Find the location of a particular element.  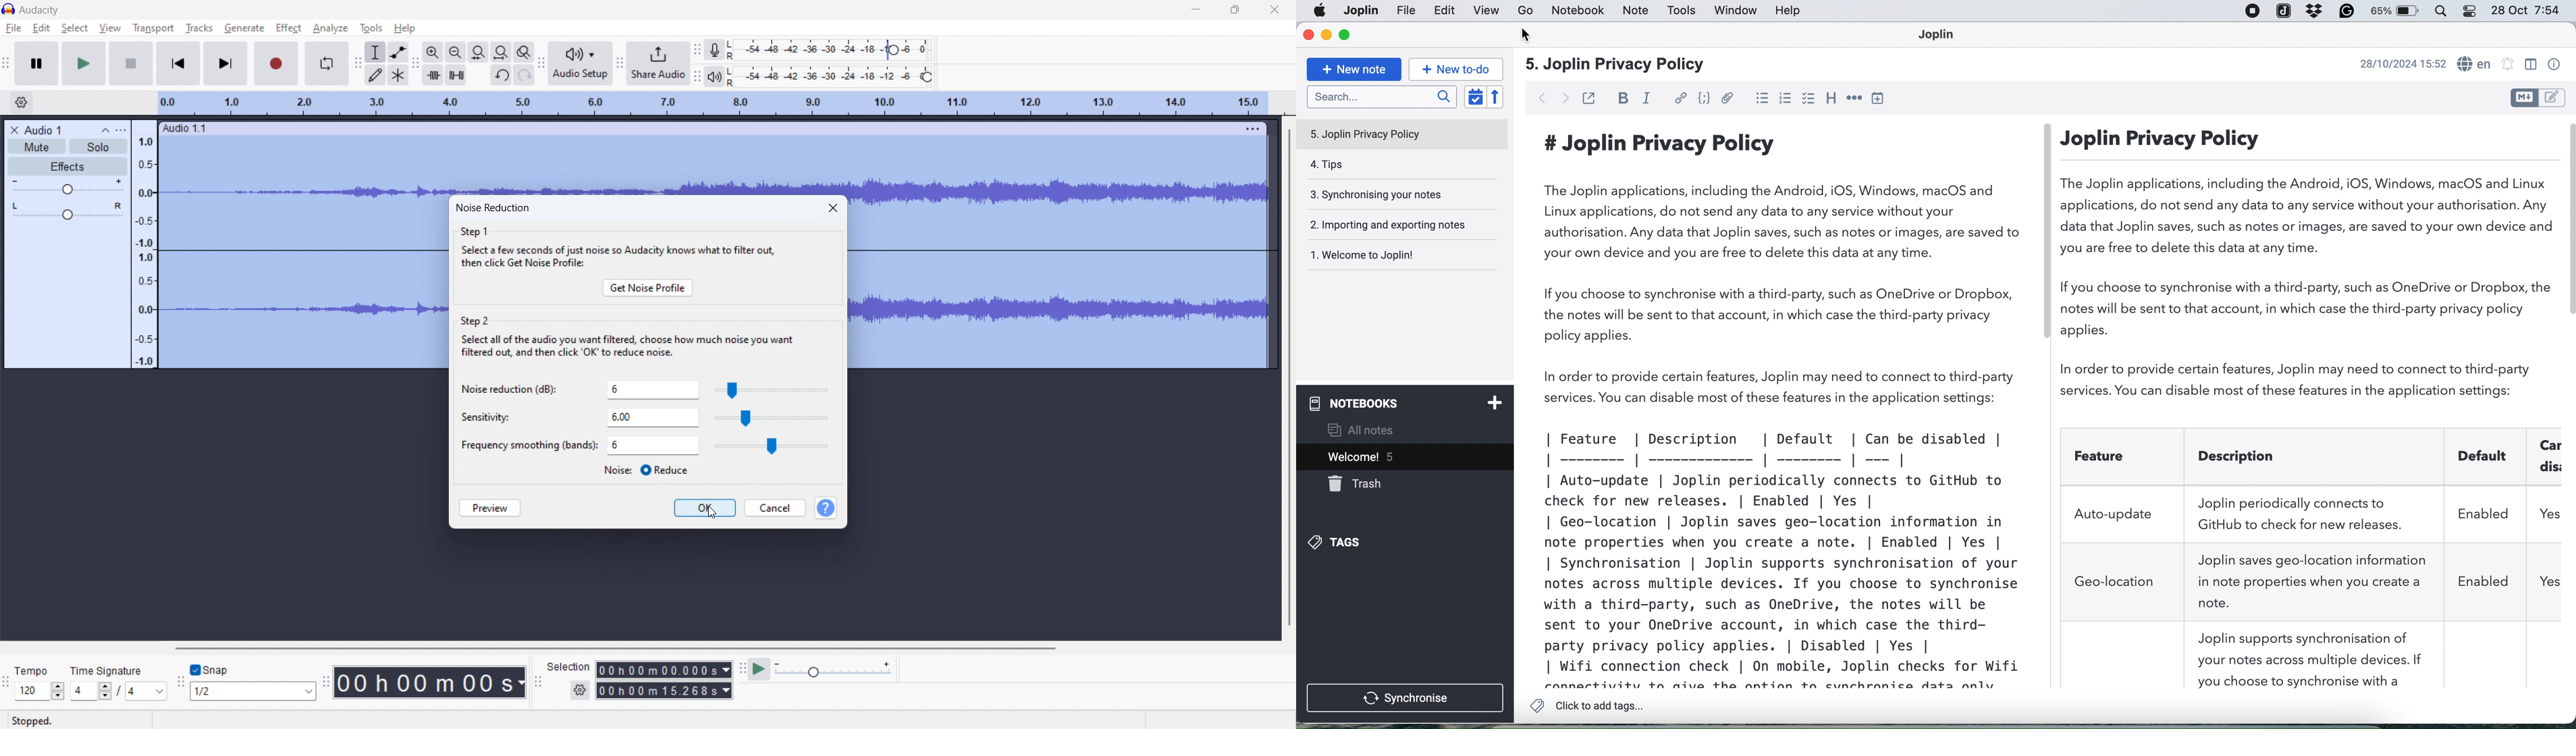

spell checker is located at coordinates (2476, 64).